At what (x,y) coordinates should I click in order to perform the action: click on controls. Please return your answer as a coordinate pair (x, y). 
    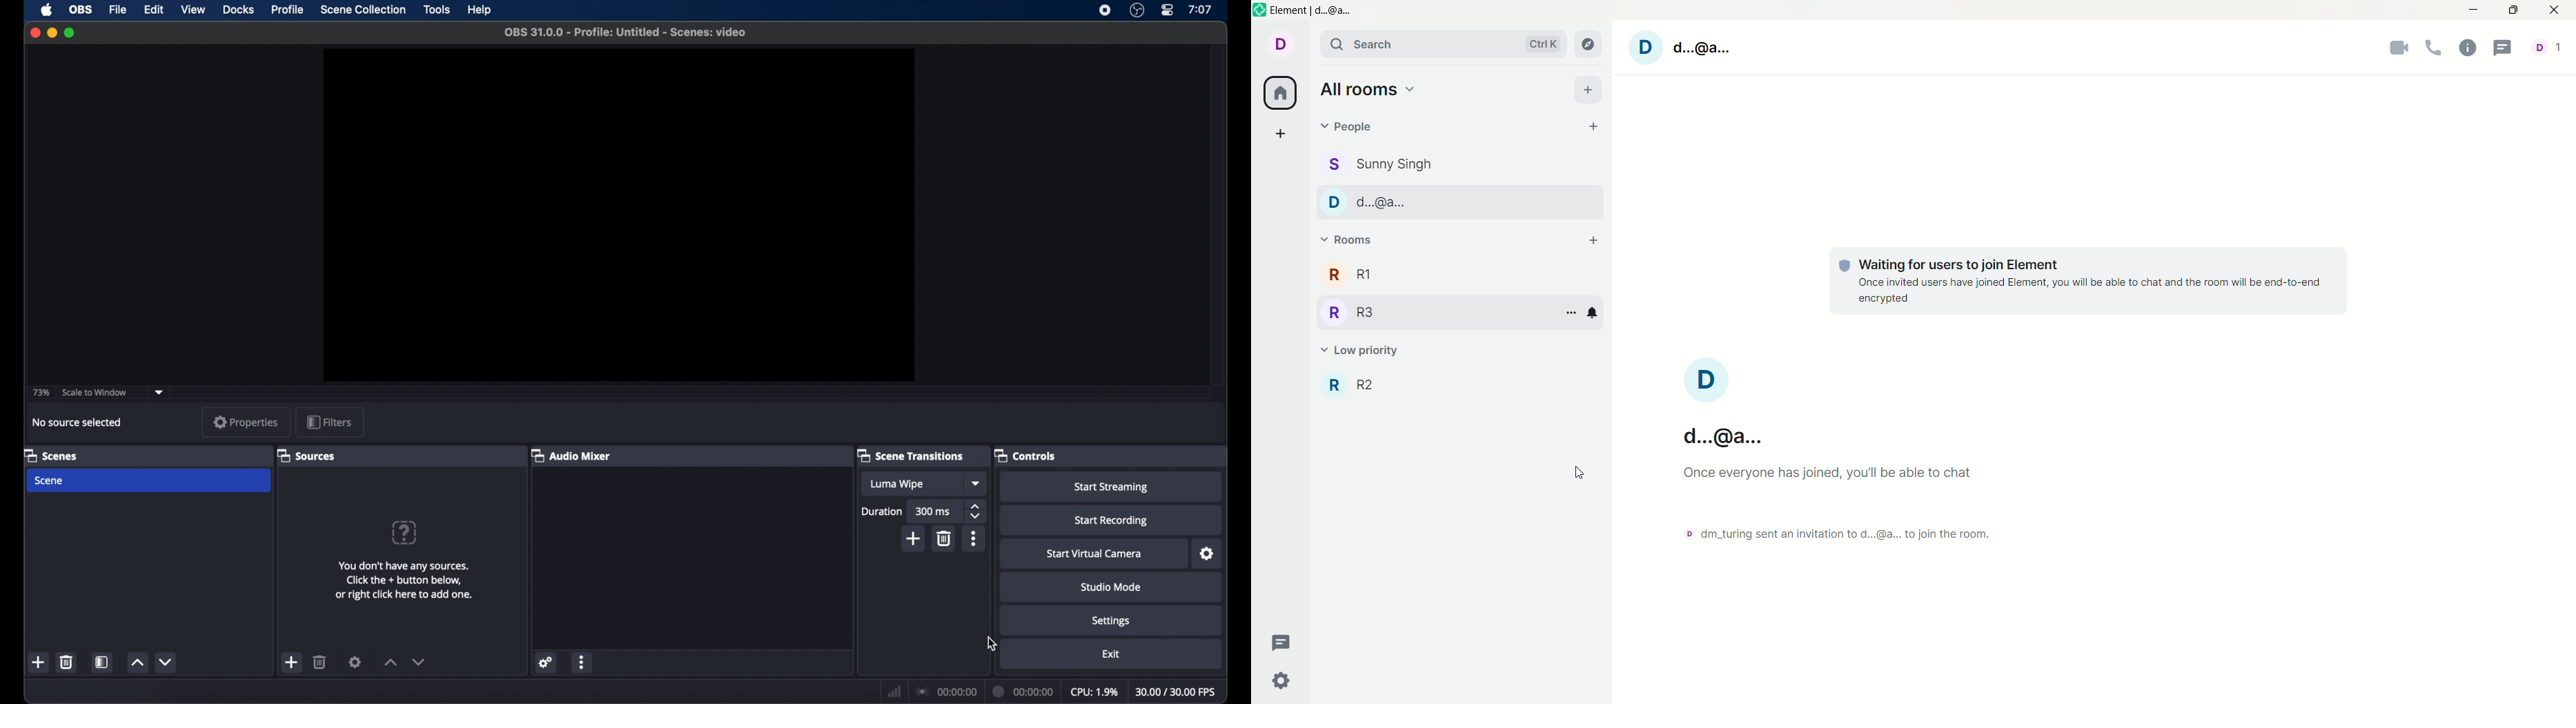
    Looking at the image, I should click on (1027, 456).